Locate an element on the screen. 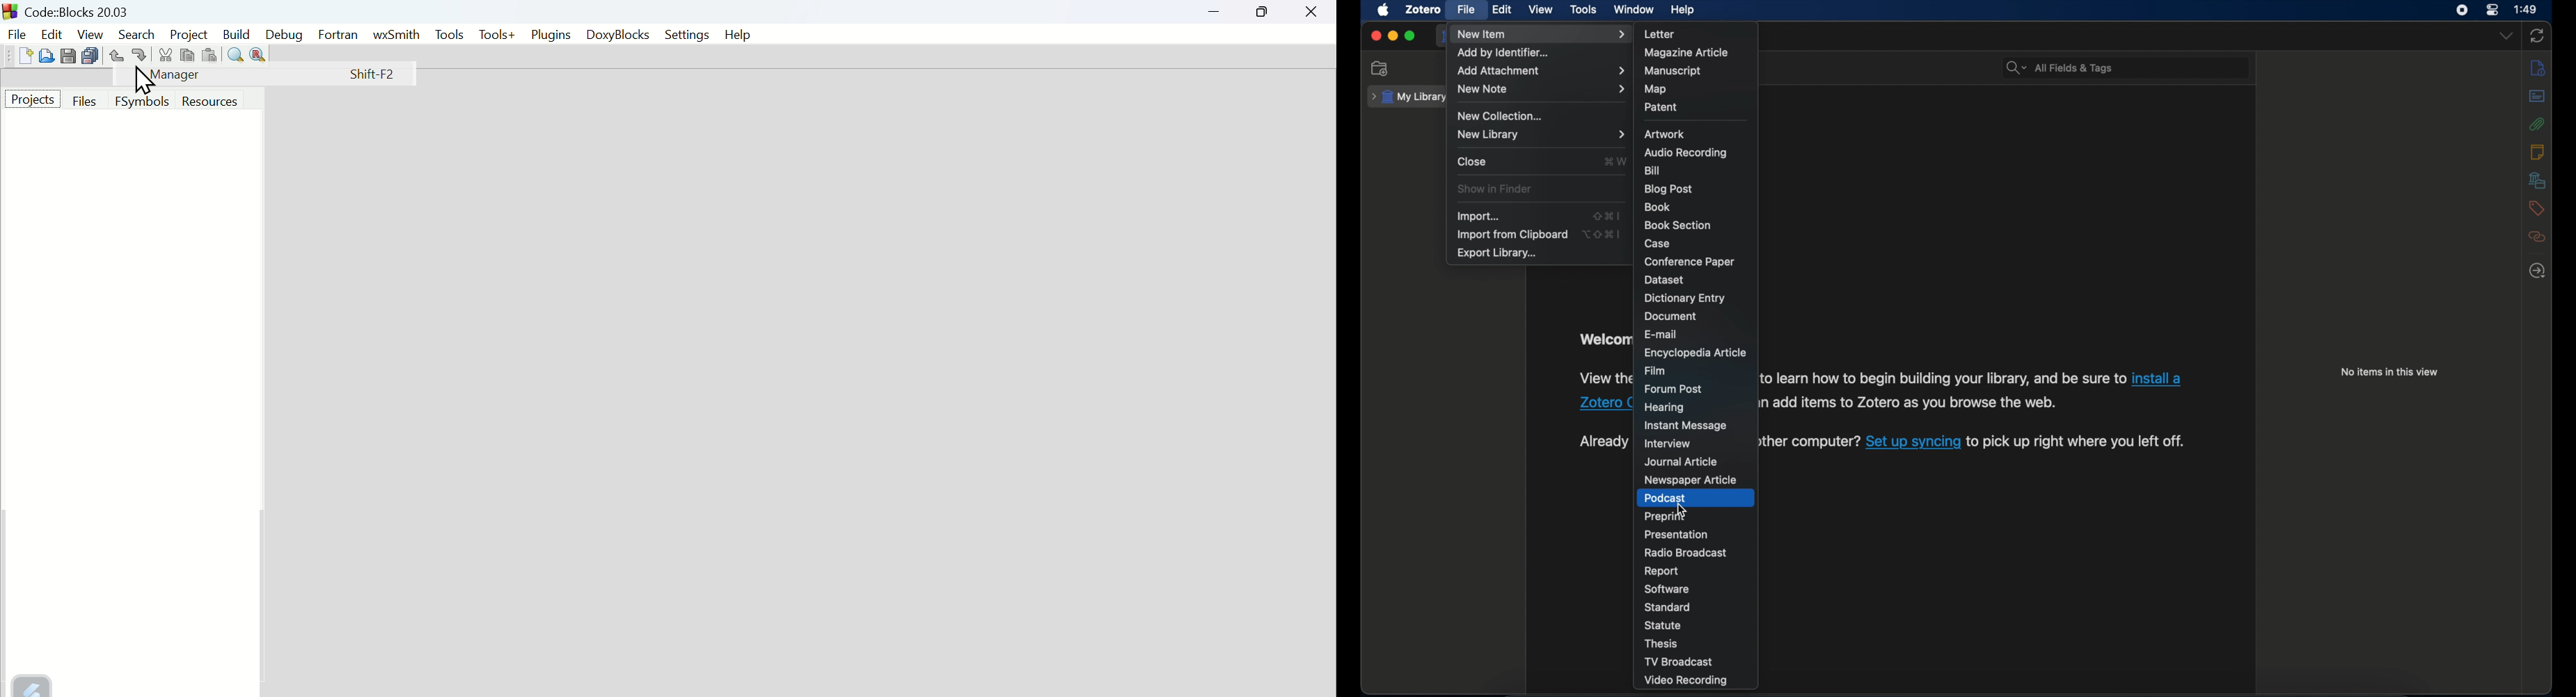 Image resolution: width=2576 pixels, height=700 pixels. Zotero  is located at coordinates (1602, 404).